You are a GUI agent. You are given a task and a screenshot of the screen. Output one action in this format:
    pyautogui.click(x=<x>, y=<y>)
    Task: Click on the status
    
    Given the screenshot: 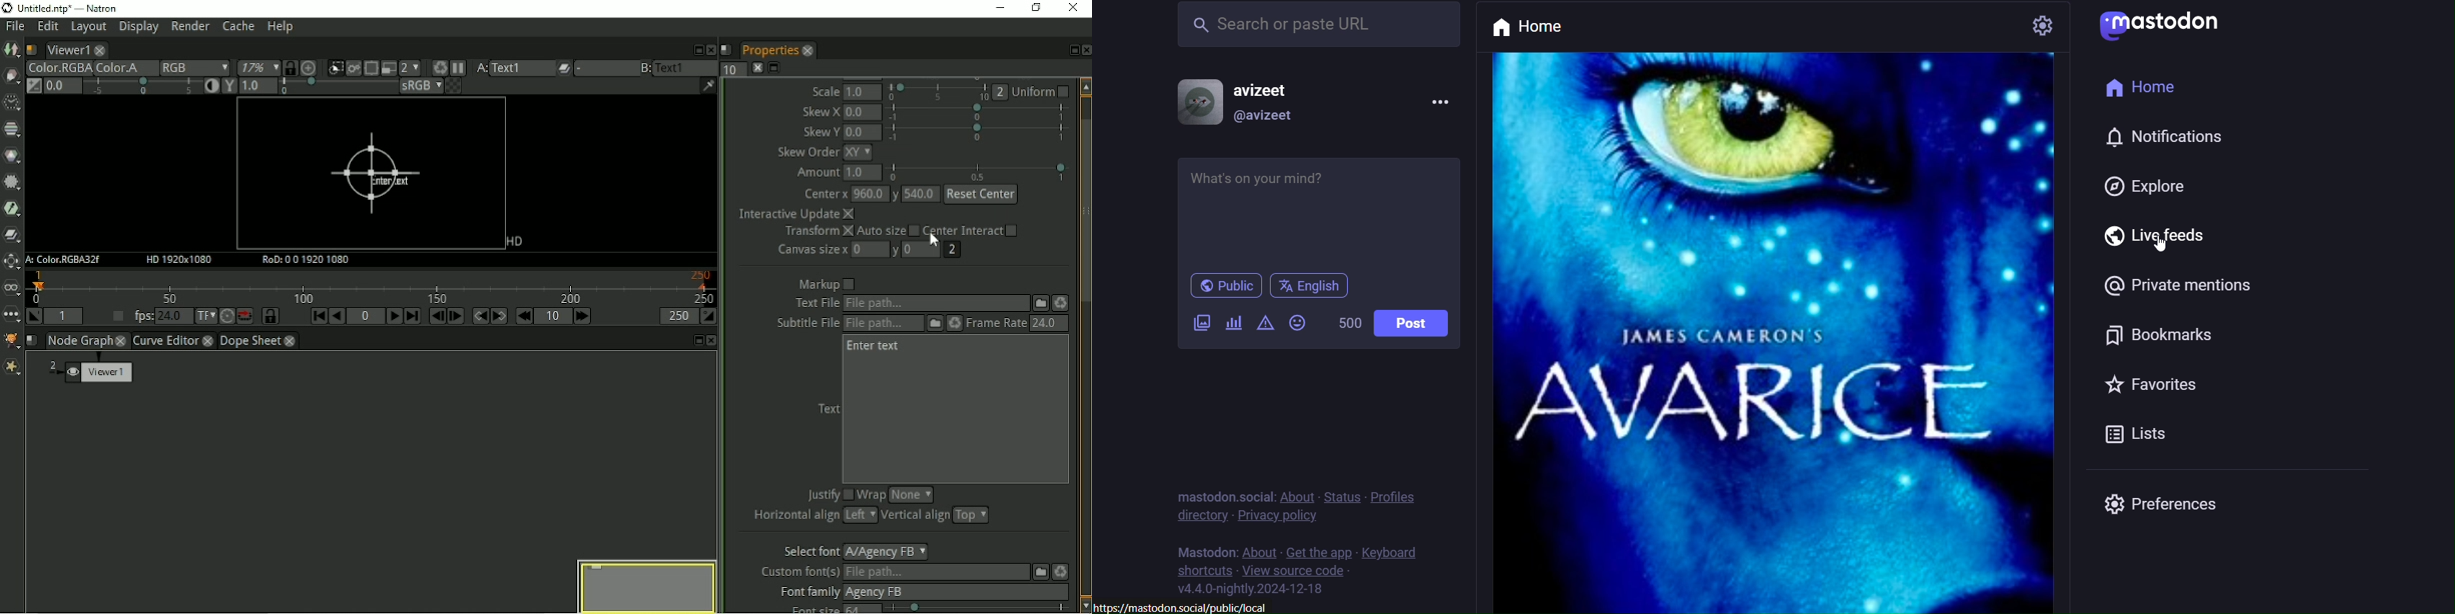 What is the action you would take?
    pyautogui.click(x=1338, y=490)
    